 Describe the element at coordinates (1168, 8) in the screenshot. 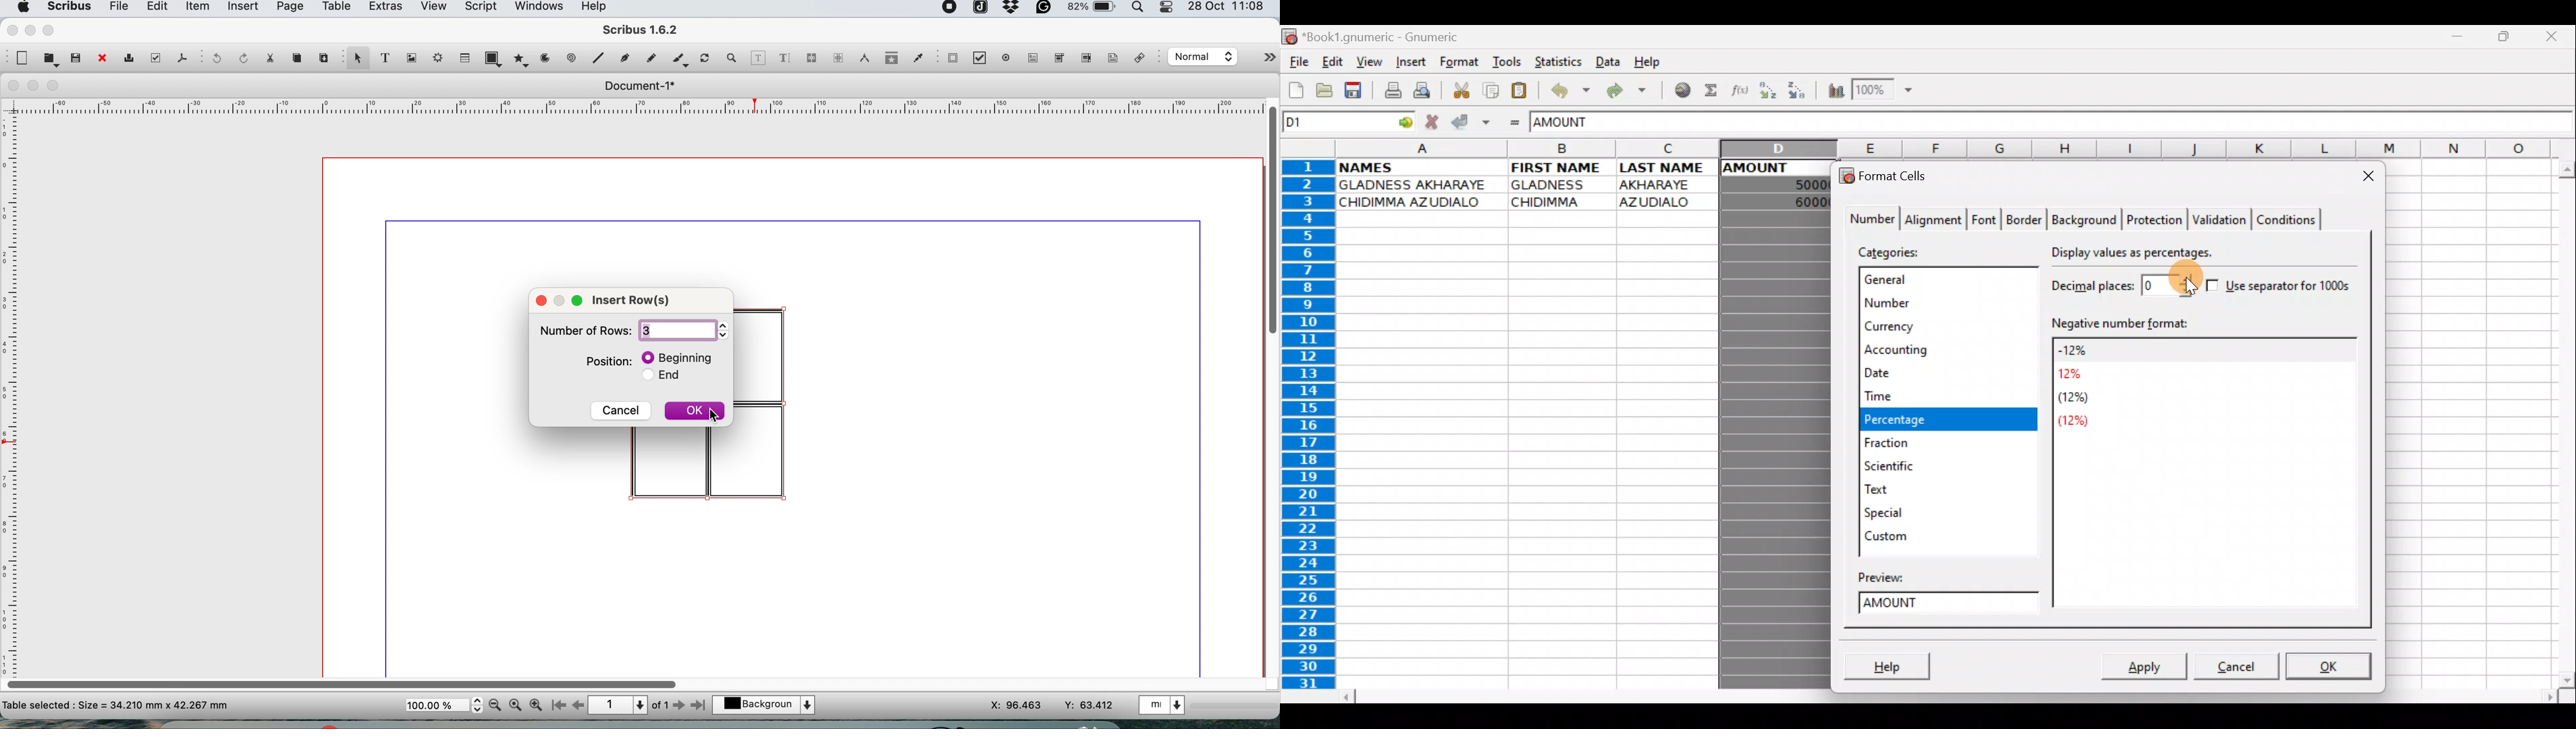

I see `control center` at that location.